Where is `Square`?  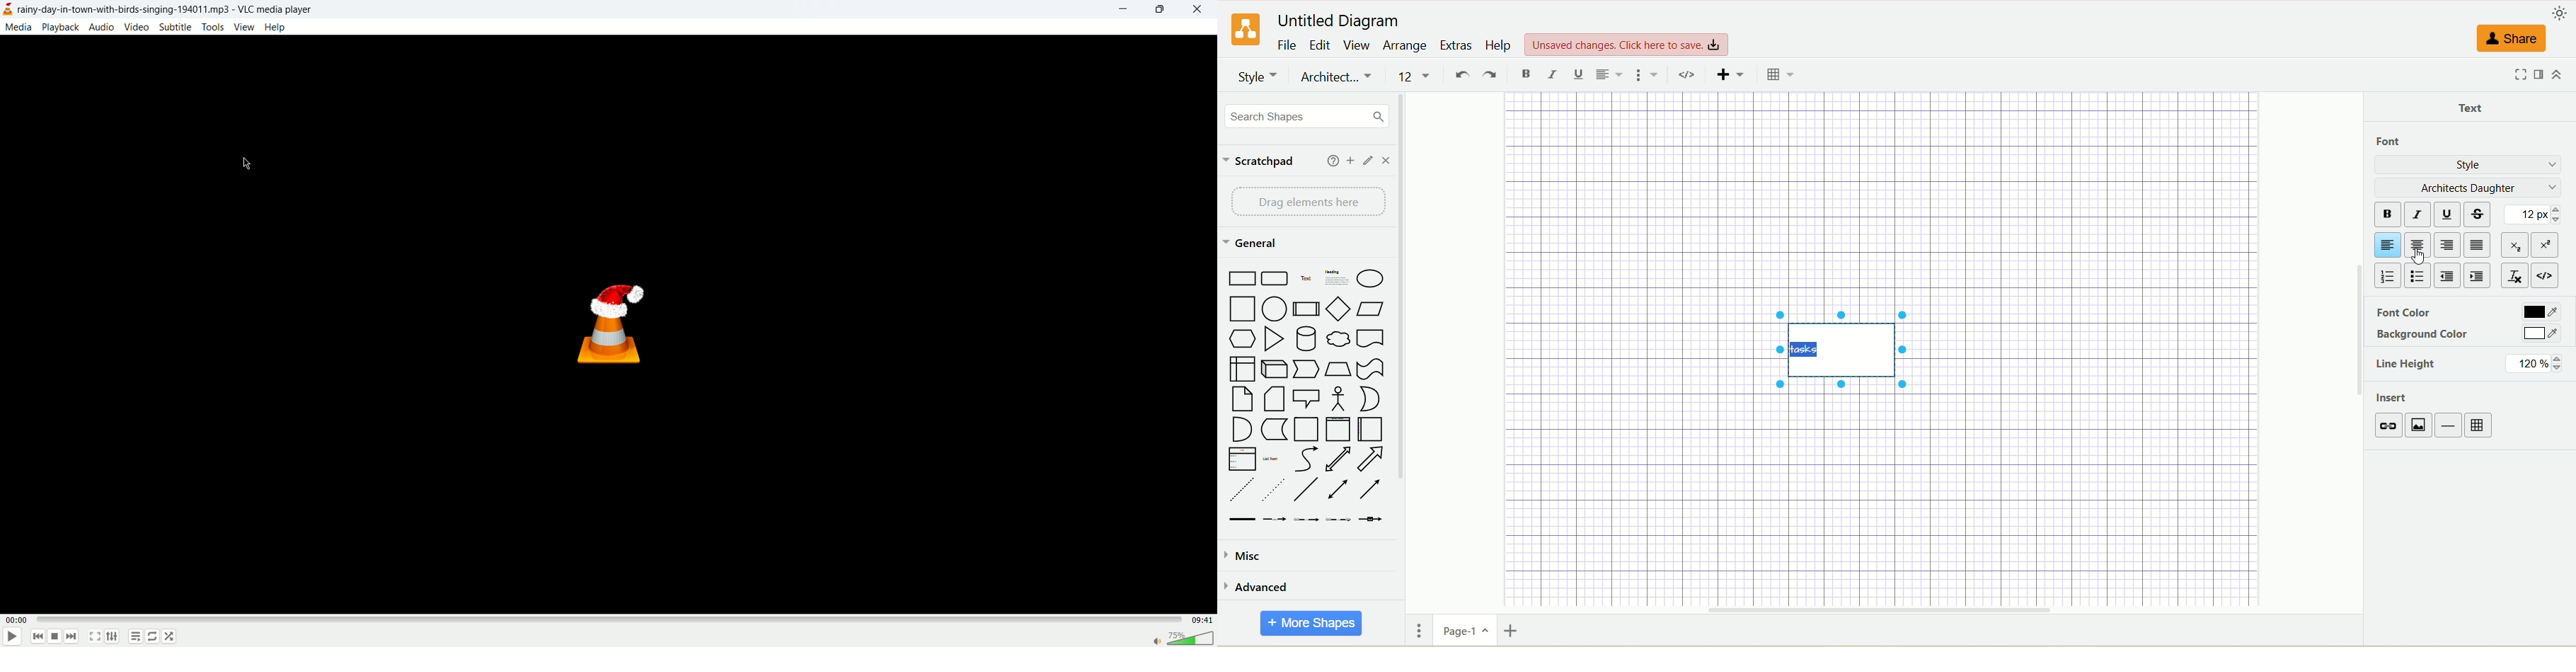
Square is located at coordinates (1243, 310).